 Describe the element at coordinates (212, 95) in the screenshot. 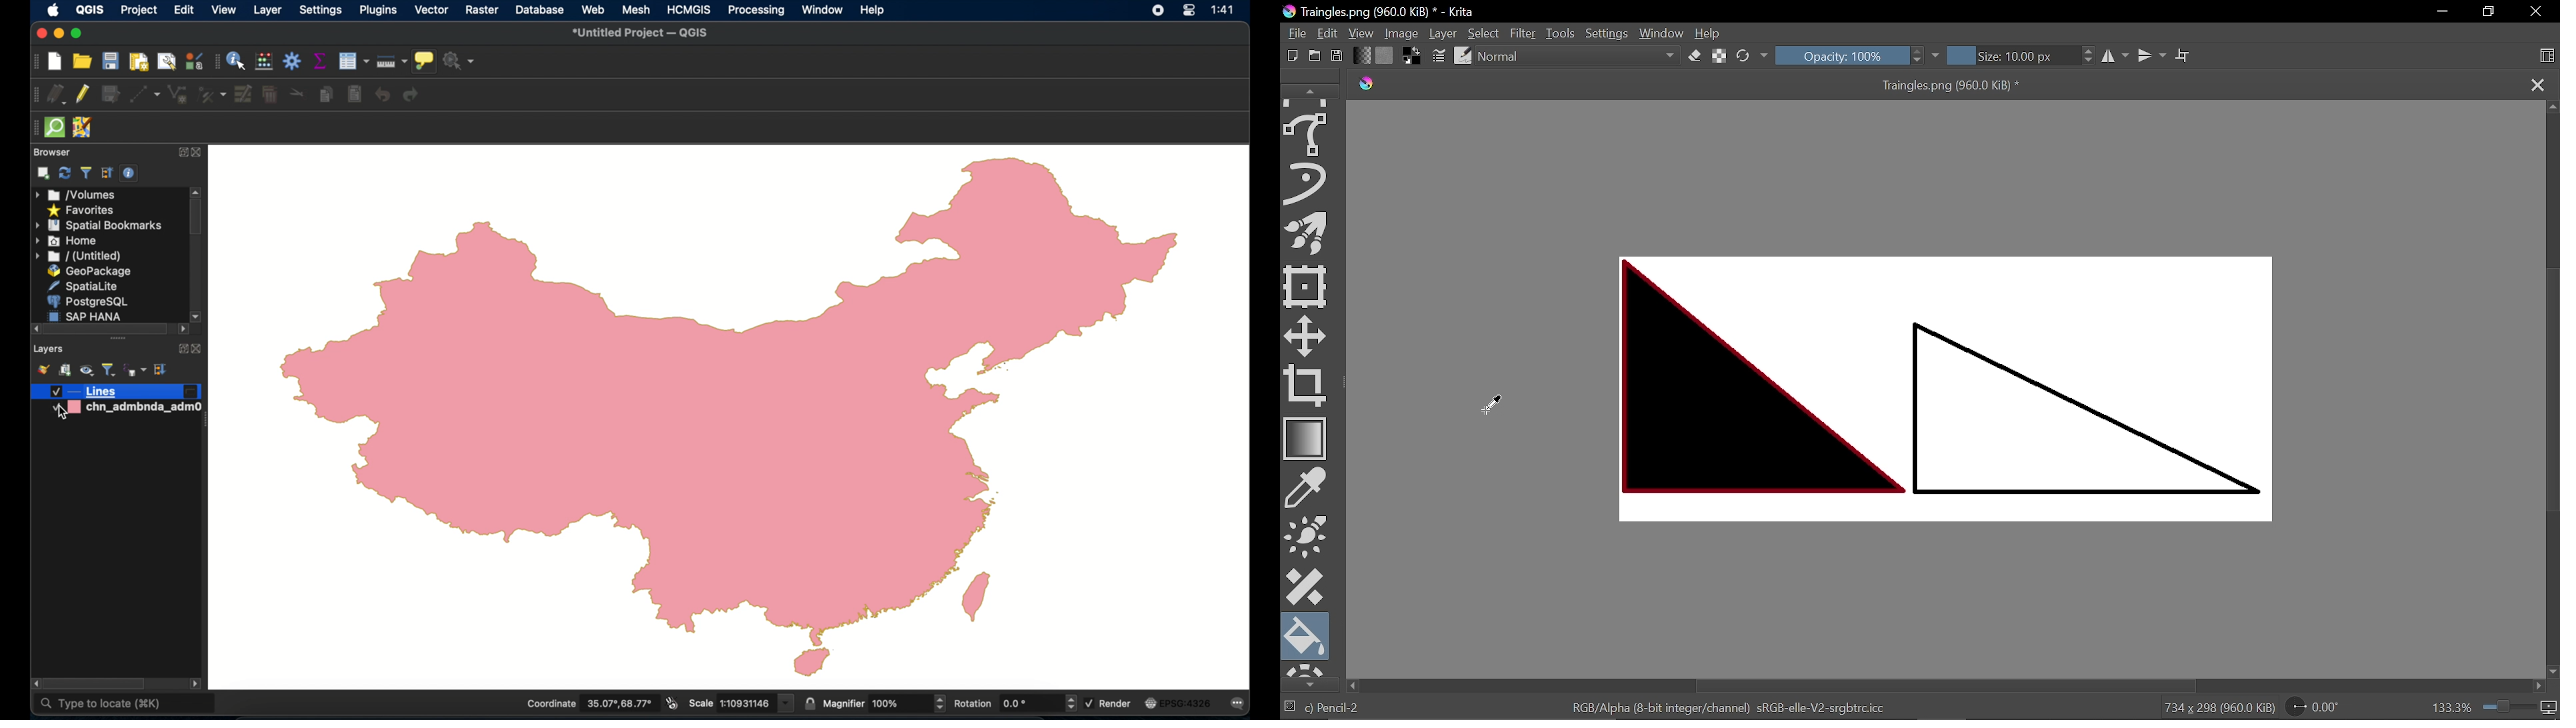

I see `vertex tool` at that location.